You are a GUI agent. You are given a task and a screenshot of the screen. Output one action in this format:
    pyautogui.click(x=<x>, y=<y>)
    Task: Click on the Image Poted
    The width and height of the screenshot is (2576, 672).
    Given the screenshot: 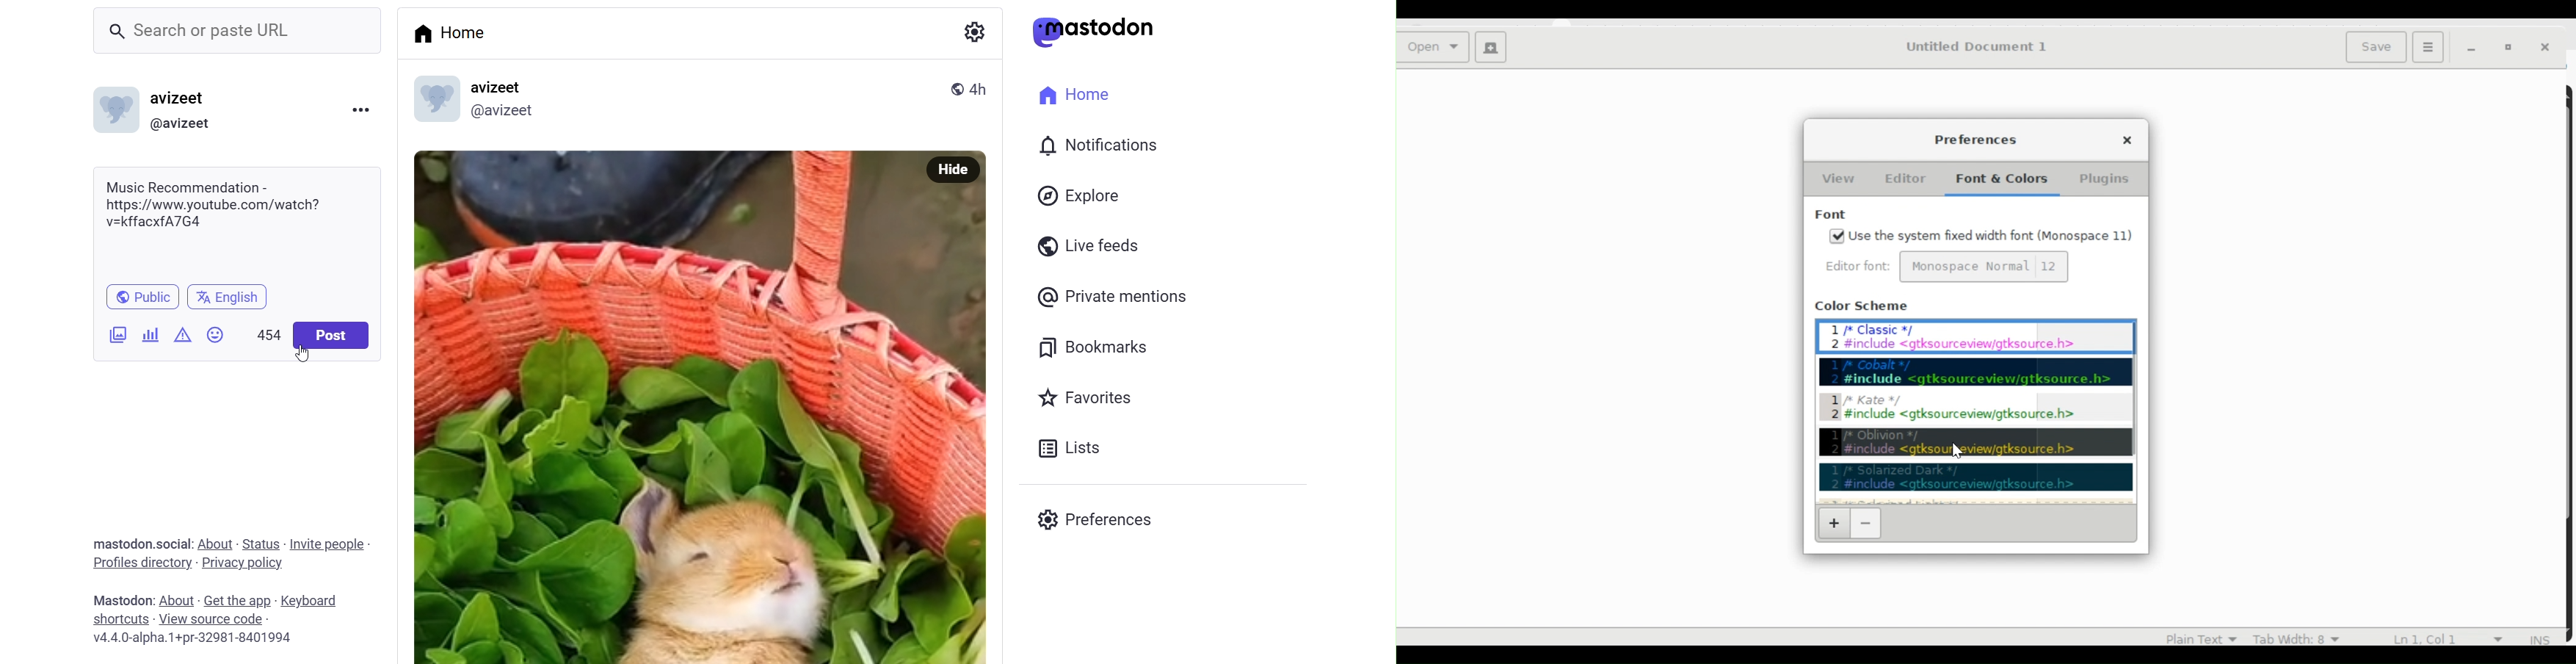 What is the action you would take?
    pyautogui.click(x=667, y=408)
    